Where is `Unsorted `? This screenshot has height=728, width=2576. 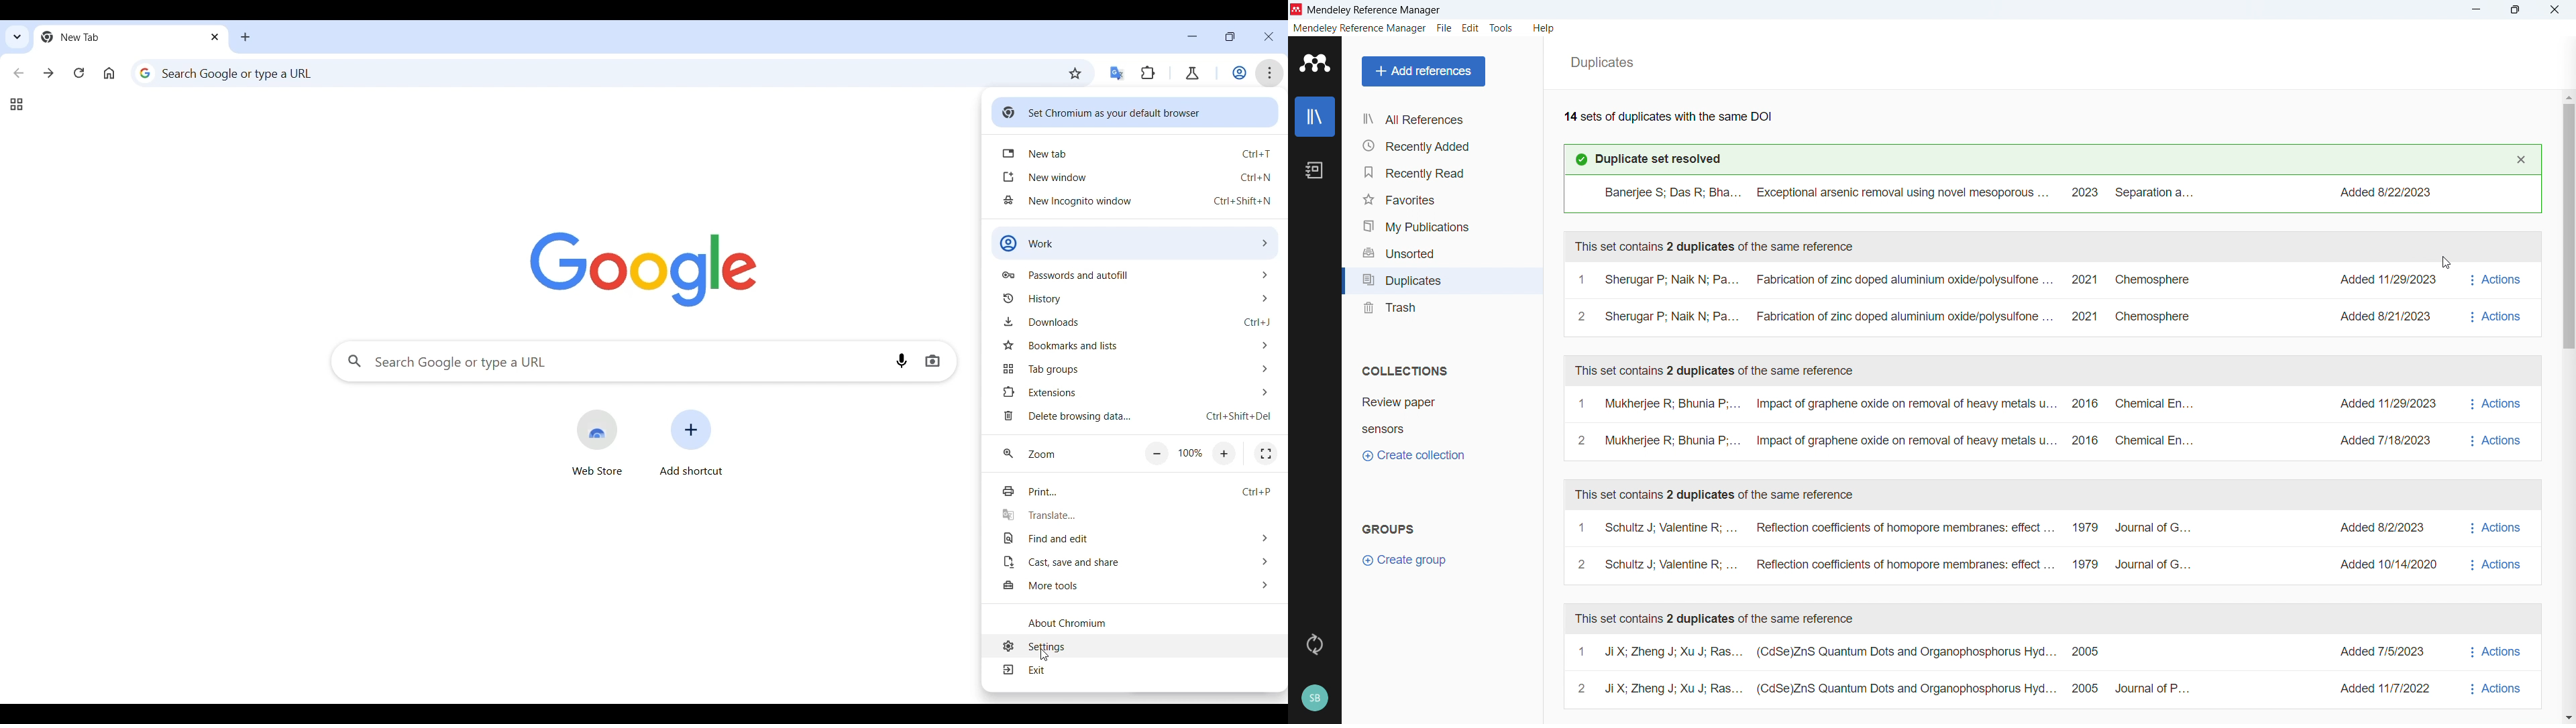 Unsorted  is located at coordinates (1441, 253).